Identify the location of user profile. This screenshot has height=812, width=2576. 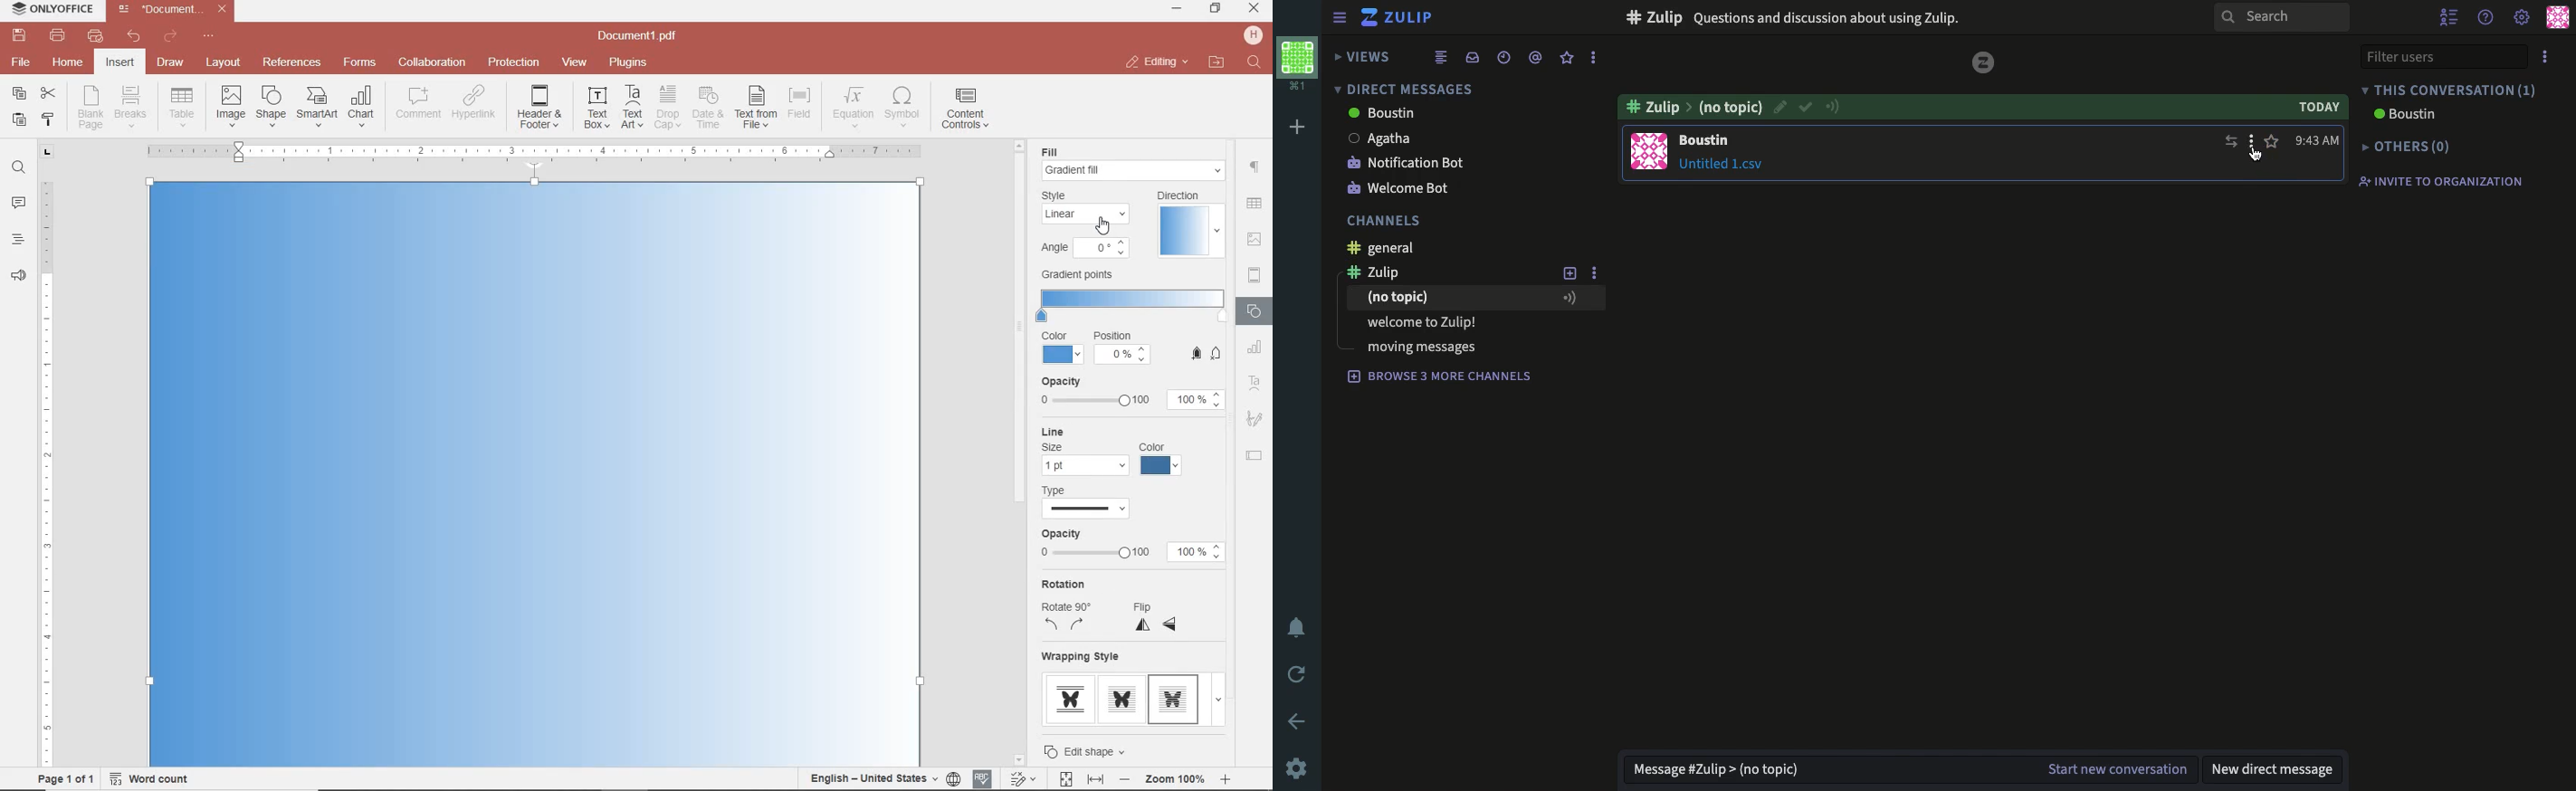
(1651, 151).